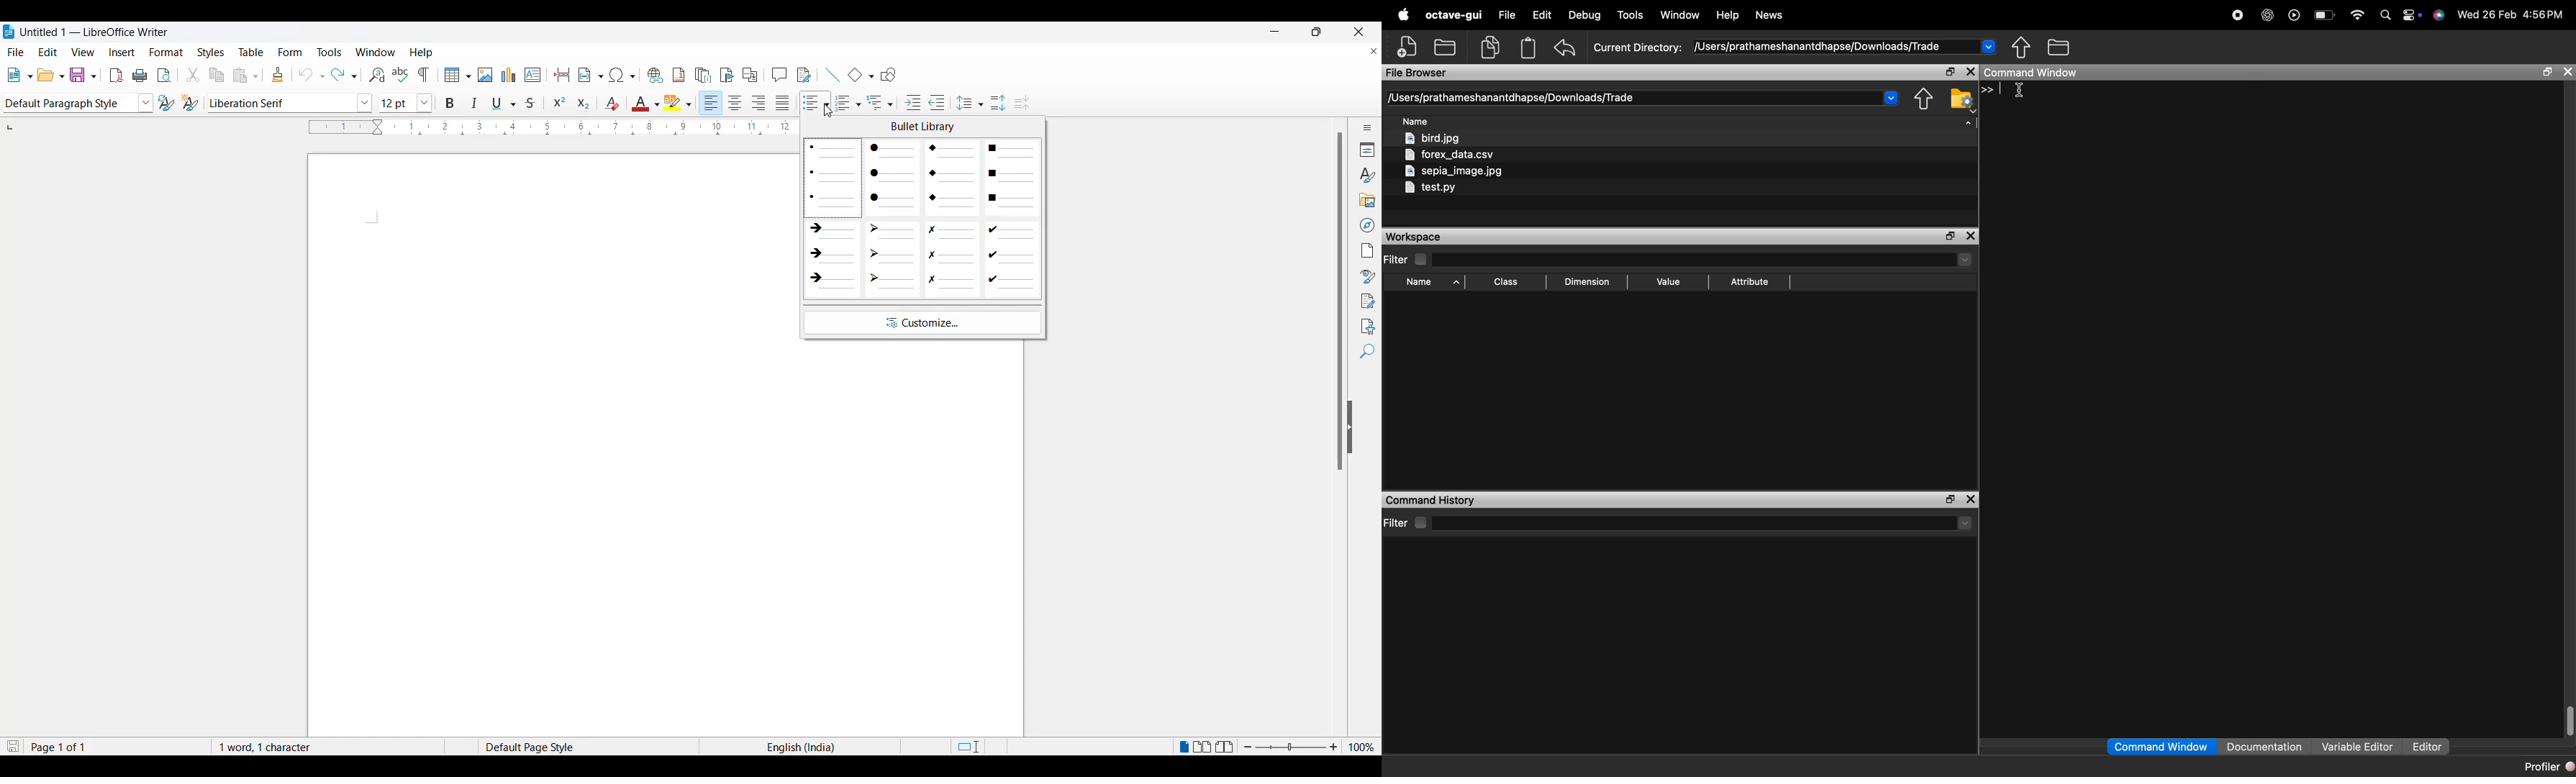 The height and width of the screenshot is (784, 2576). I want to click on insert hyperlink, so click(653, 74).